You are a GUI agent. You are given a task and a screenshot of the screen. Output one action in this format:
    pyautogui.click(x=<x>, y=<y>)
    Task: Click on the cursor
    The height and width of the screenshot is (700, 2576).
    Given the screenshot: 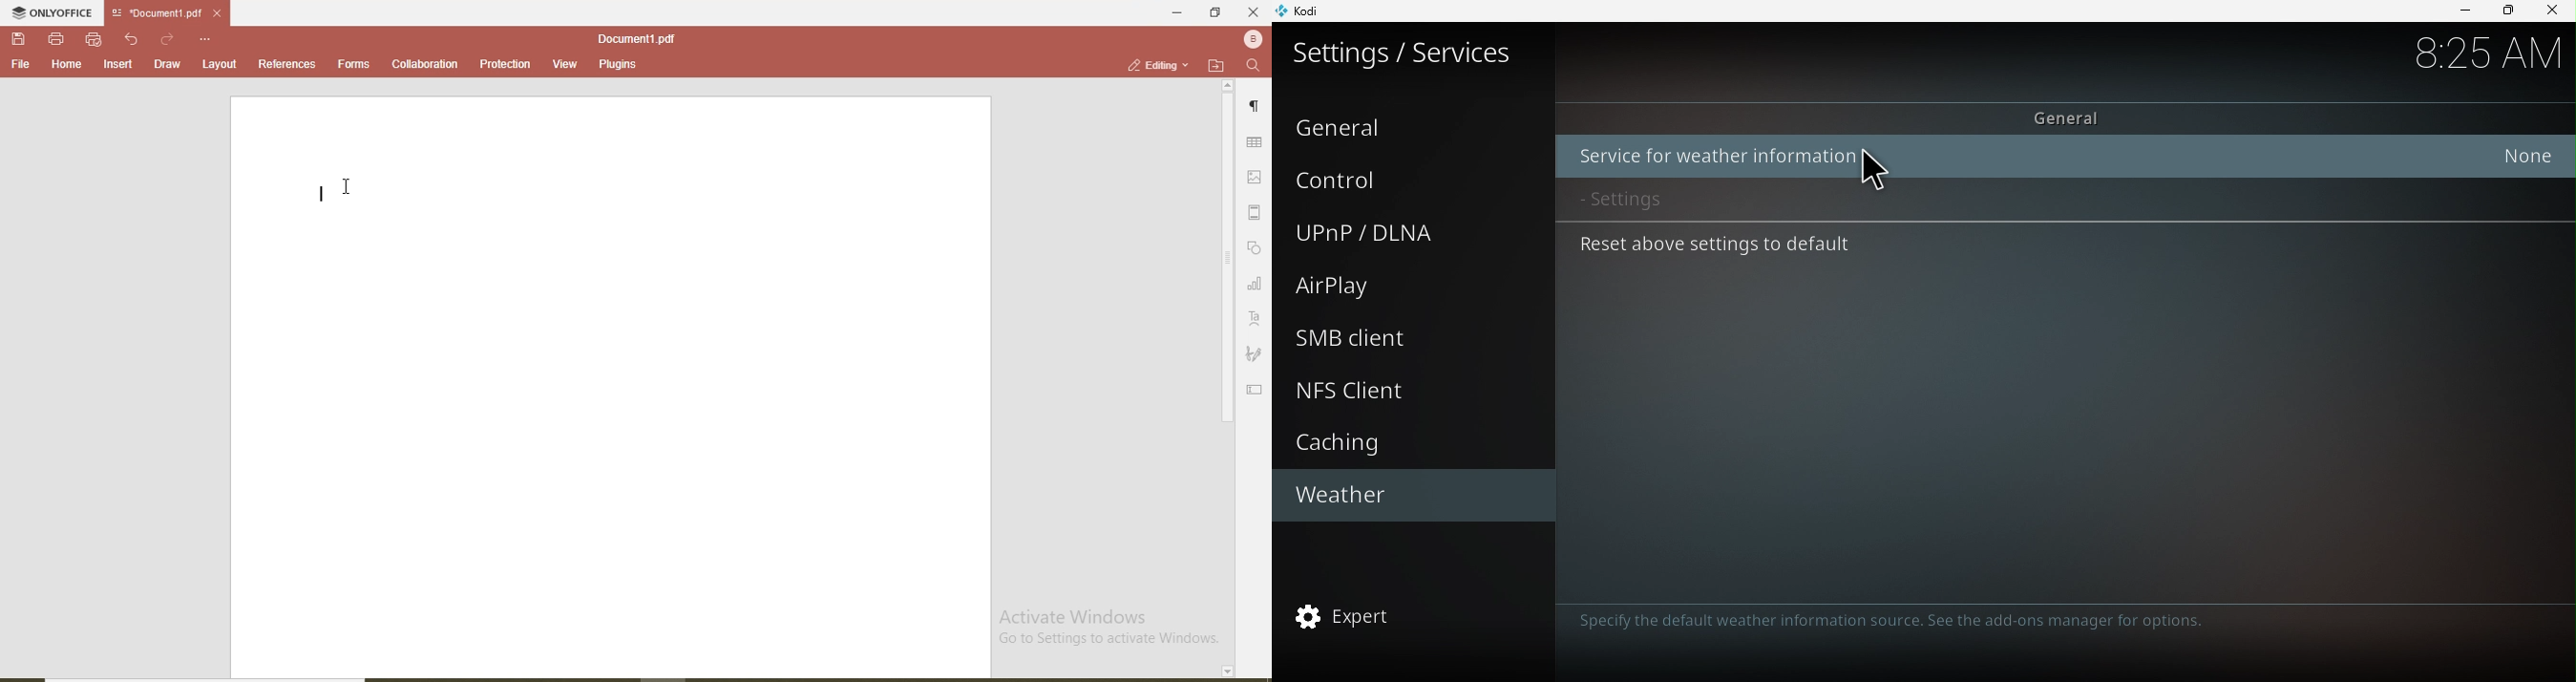 What is the action you would take?
    pyautogui.click(x=350, y=183)
    